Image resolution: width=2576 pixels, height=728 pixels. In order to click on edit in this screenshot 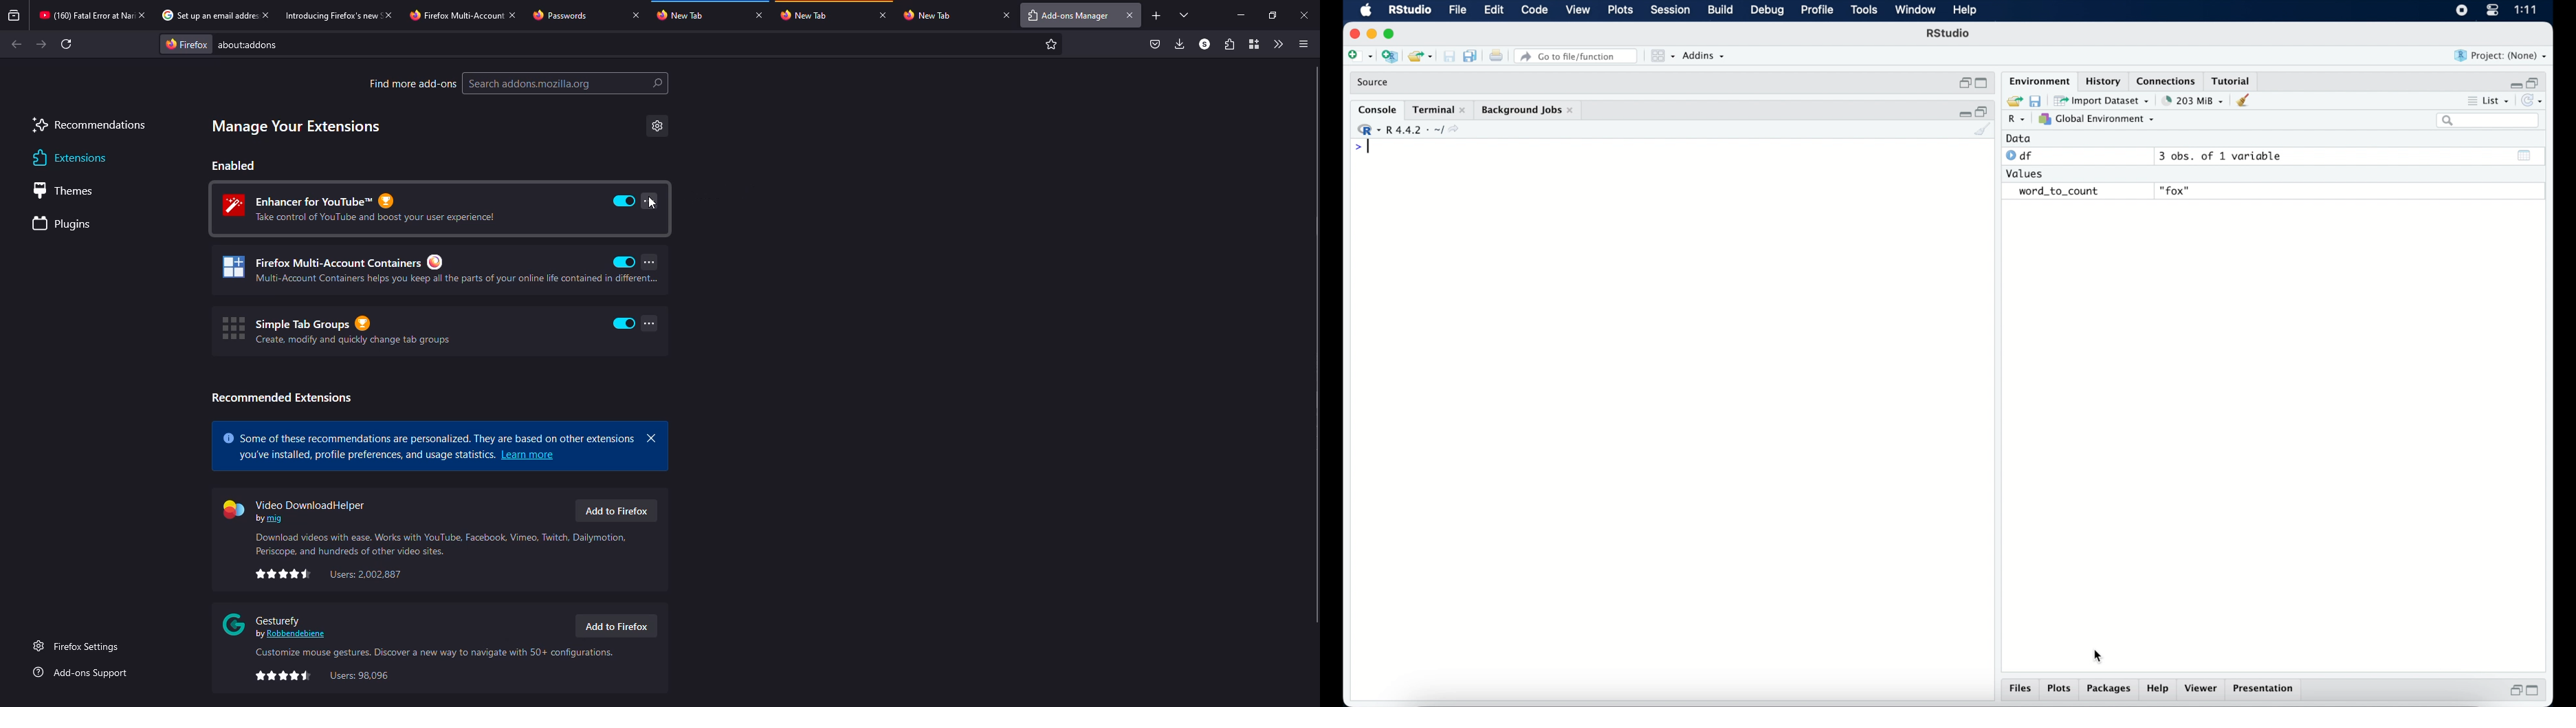, I will do `click(1493, 10)`.